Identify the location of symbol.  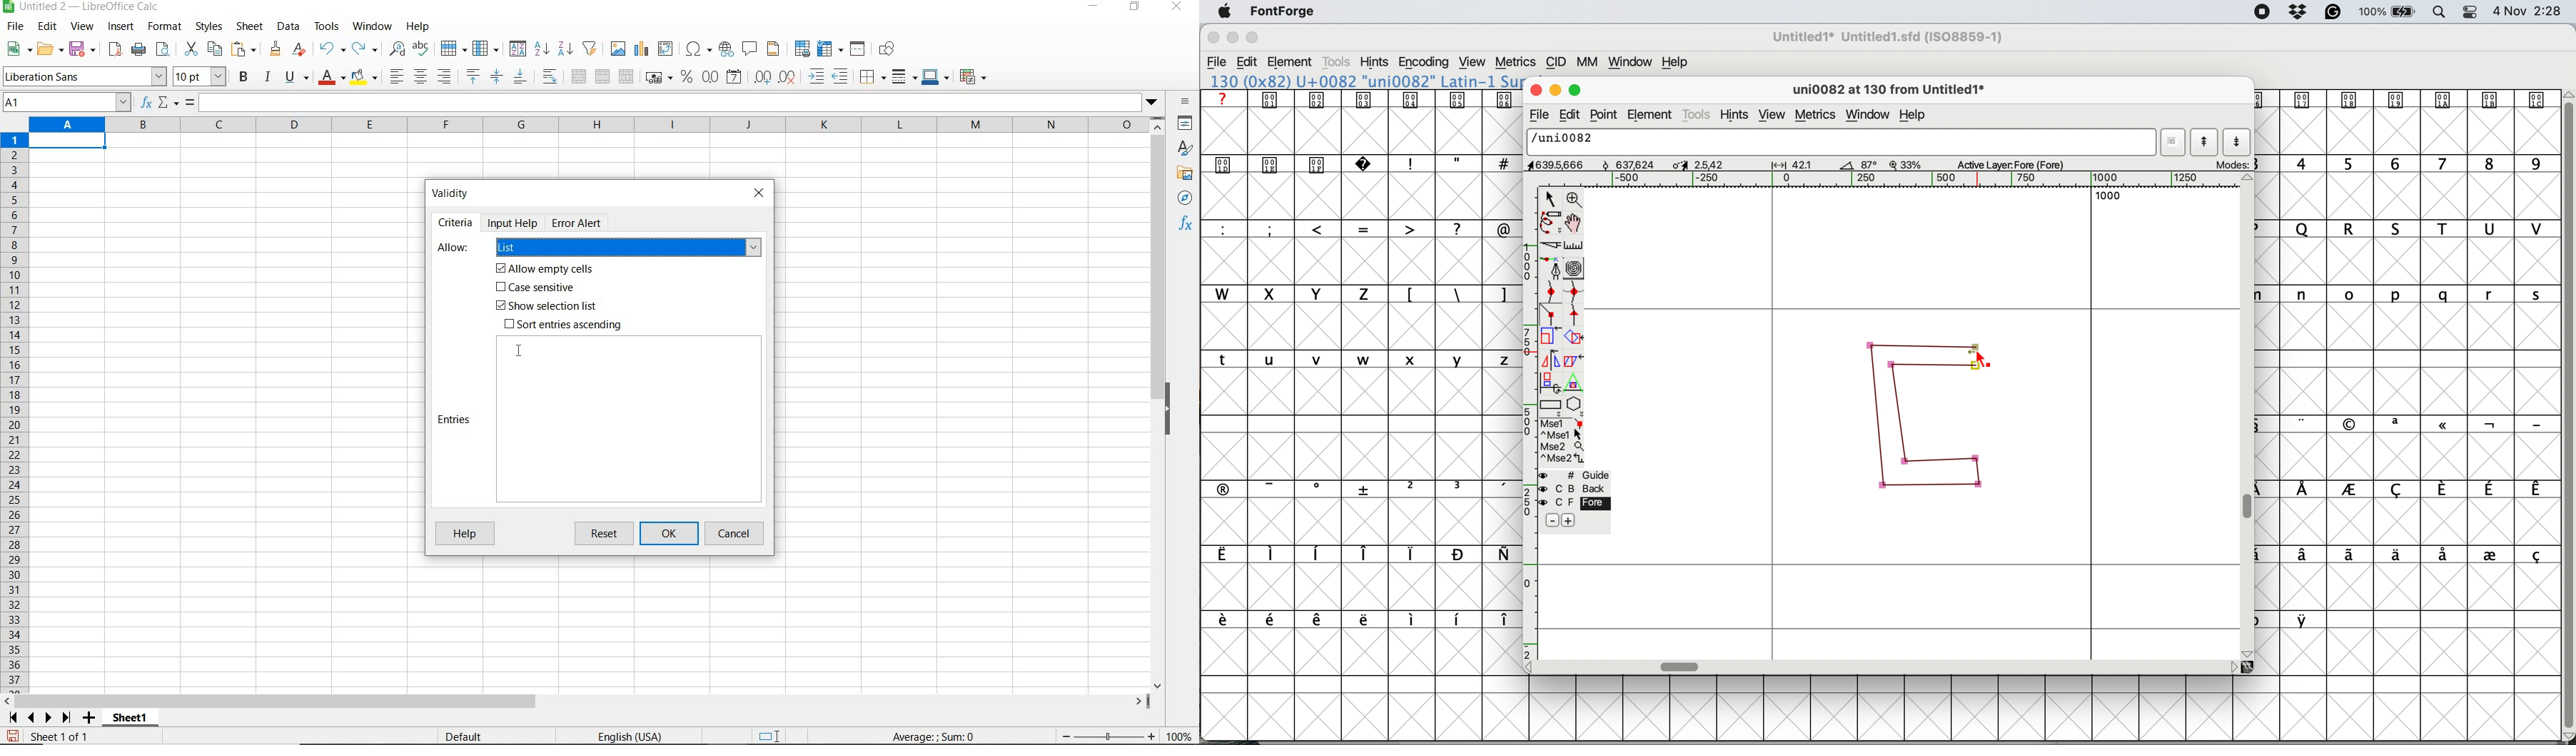
(2306, 620).